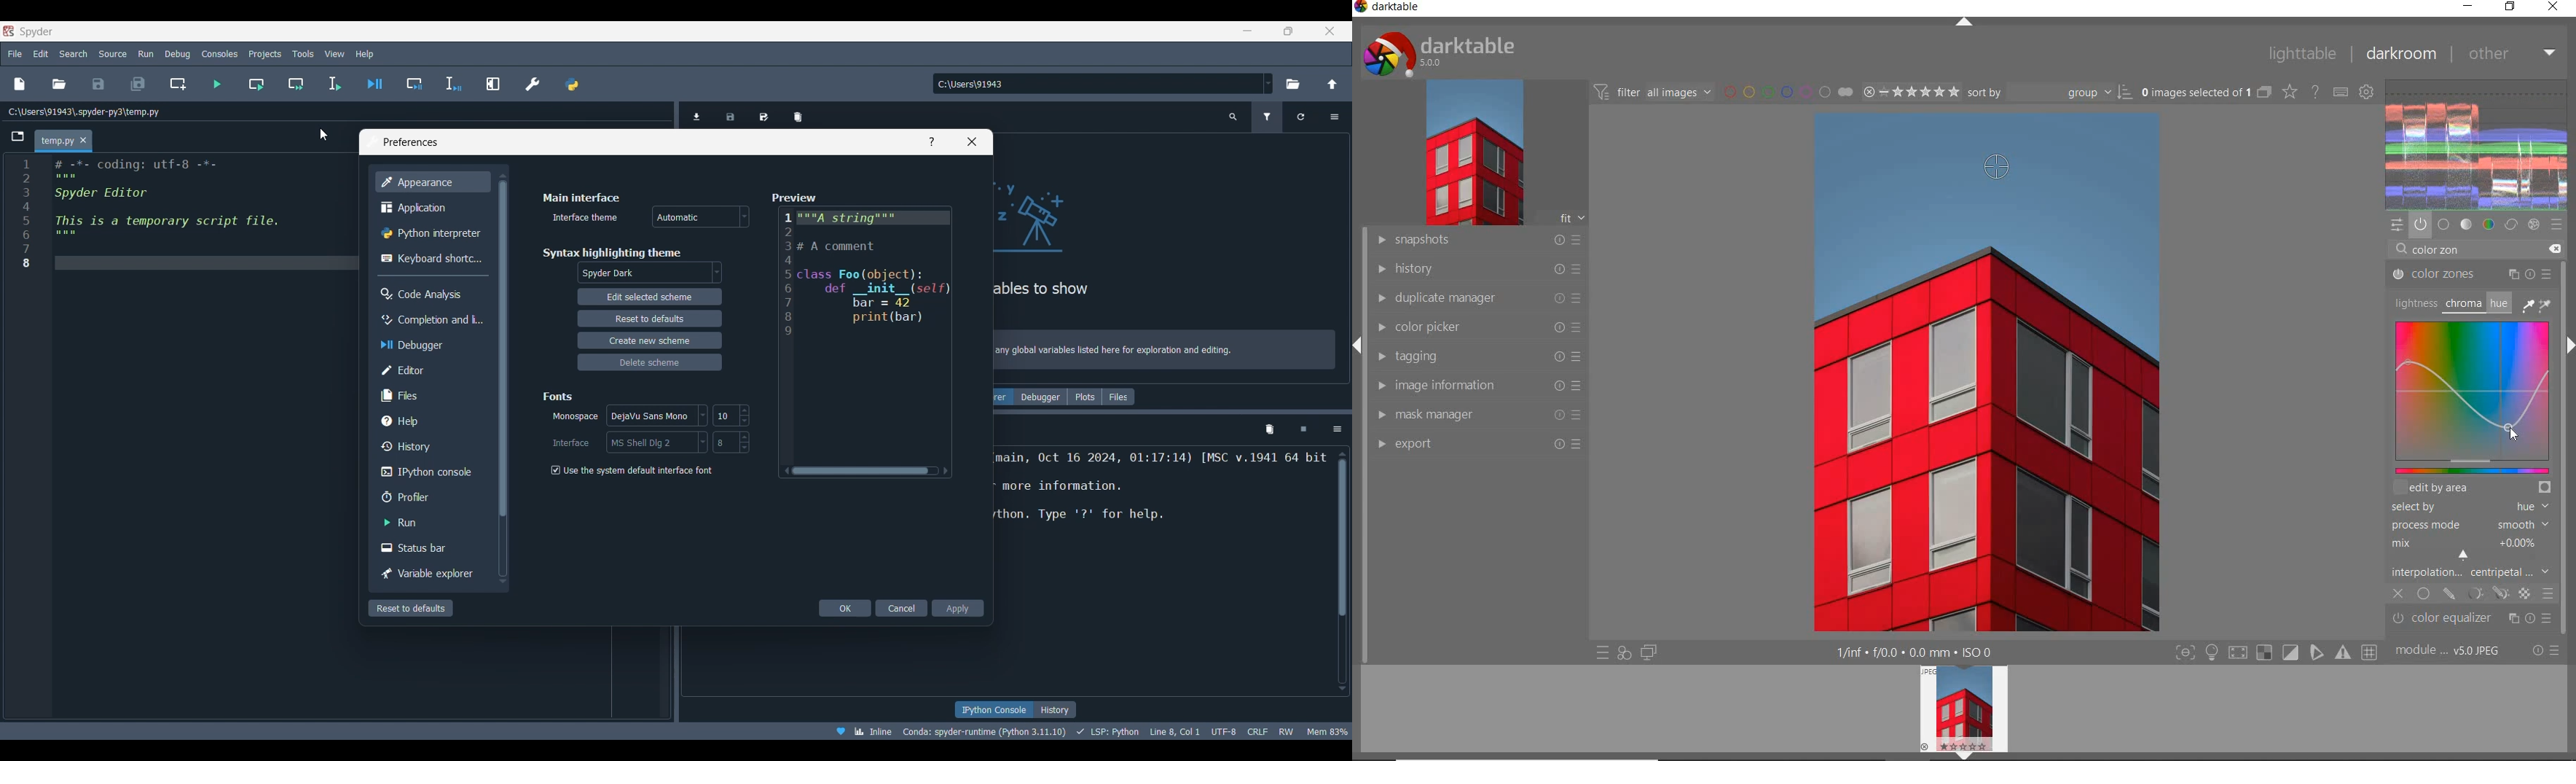 This screenshot has width=2576, height=784. I want to click on Tools menu, highlighted by cursor, so click(302, 53).